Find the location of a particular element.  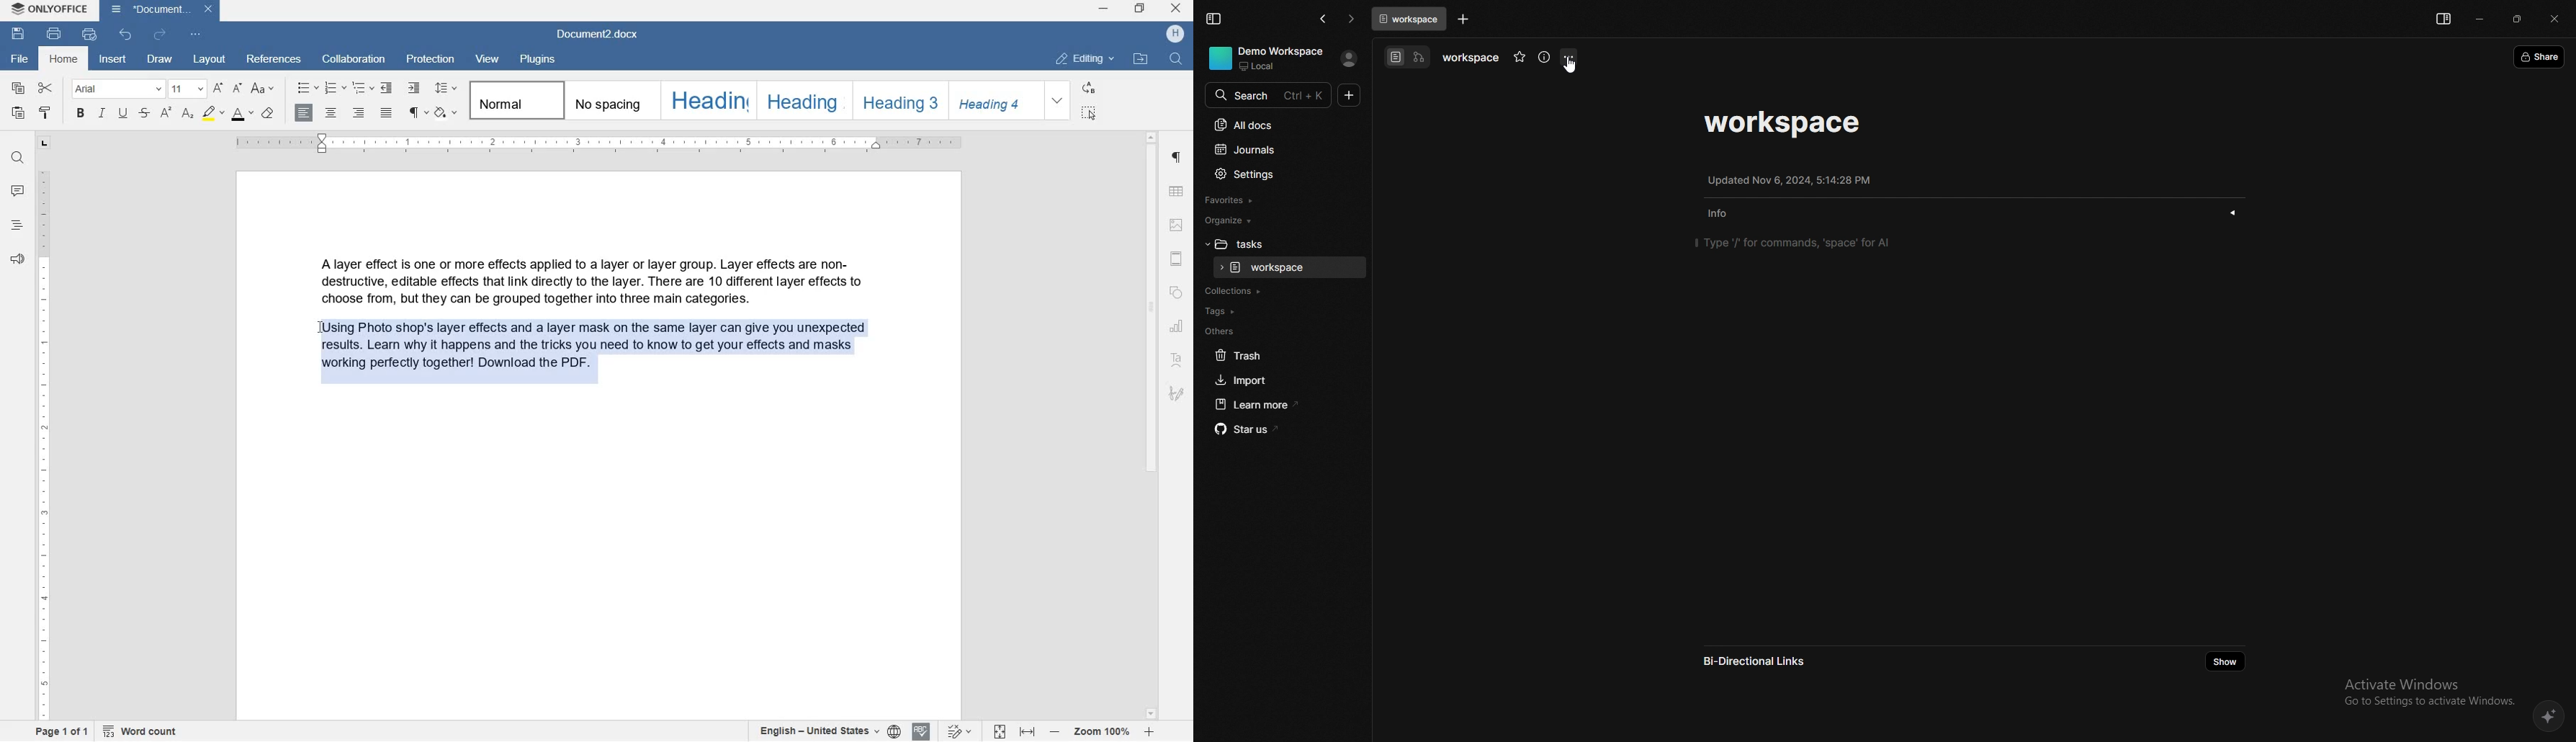

SUBSCRIPT is located at coordinates (187, 114).